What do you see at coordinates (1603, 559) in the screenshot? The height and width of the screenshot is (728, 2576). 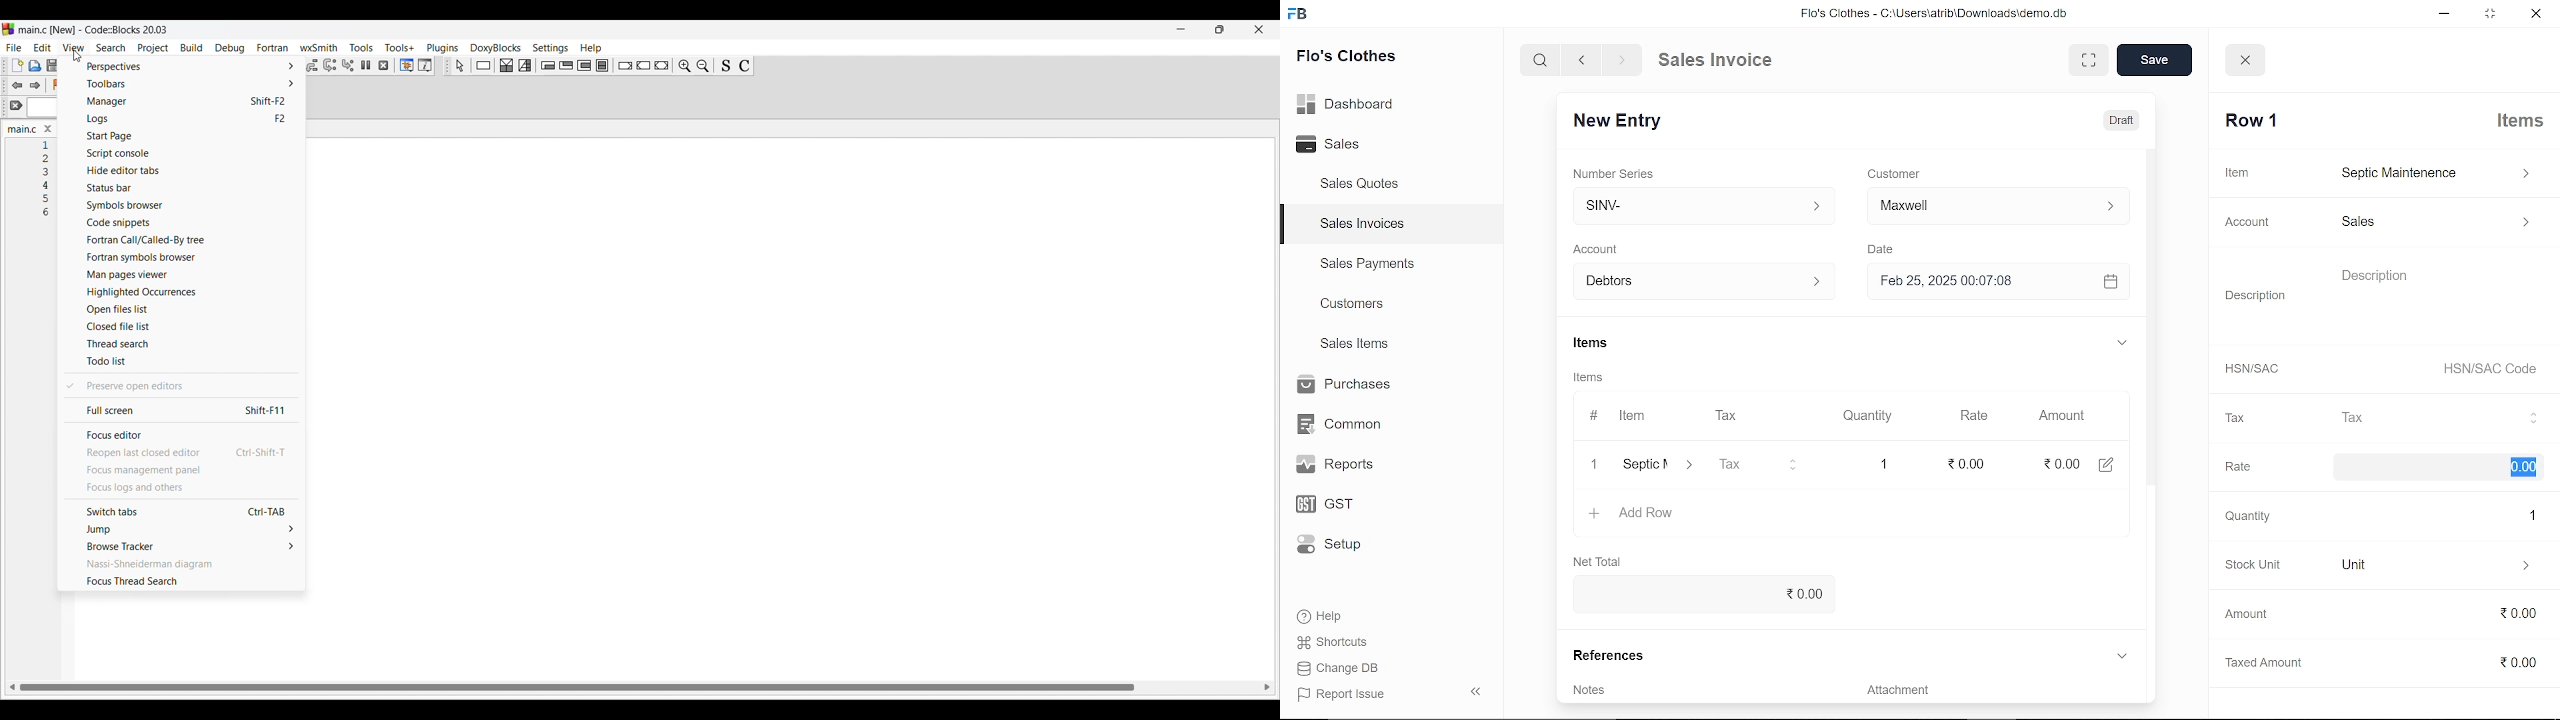 I see `Net Total` at bounding box center [1603, 559].